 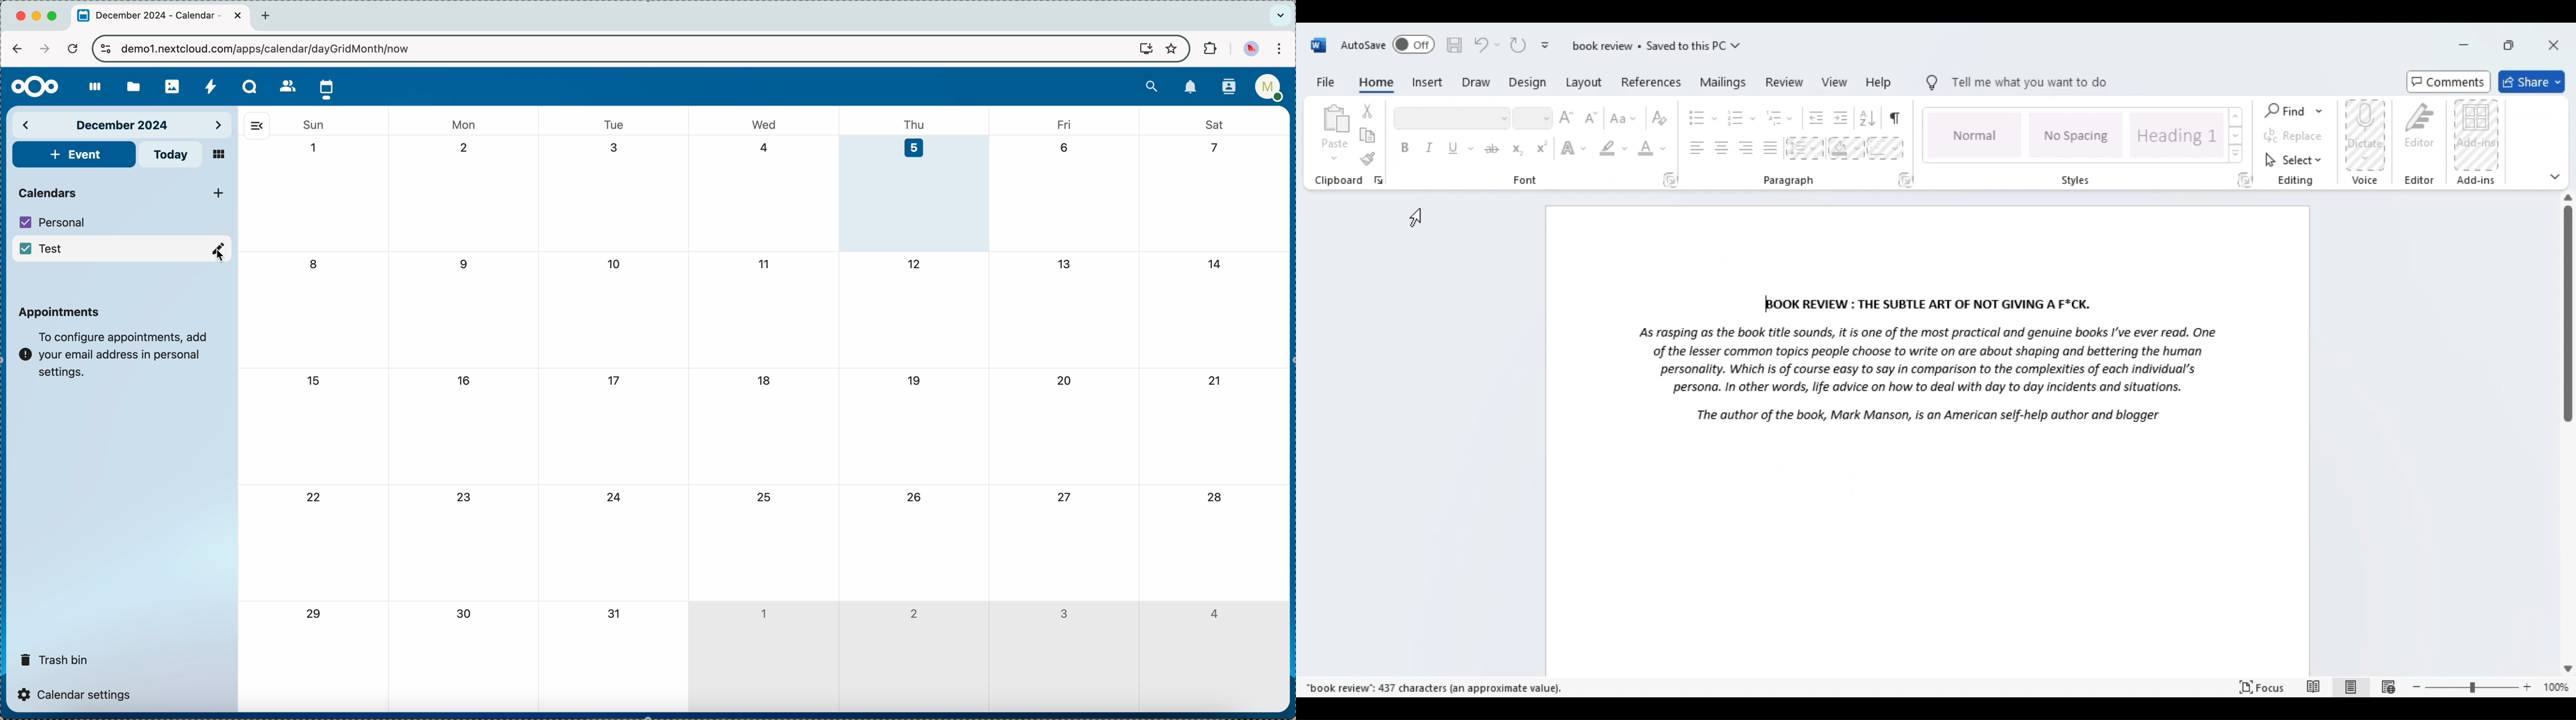 I want to click on Talk, so click(x=250, y=86).